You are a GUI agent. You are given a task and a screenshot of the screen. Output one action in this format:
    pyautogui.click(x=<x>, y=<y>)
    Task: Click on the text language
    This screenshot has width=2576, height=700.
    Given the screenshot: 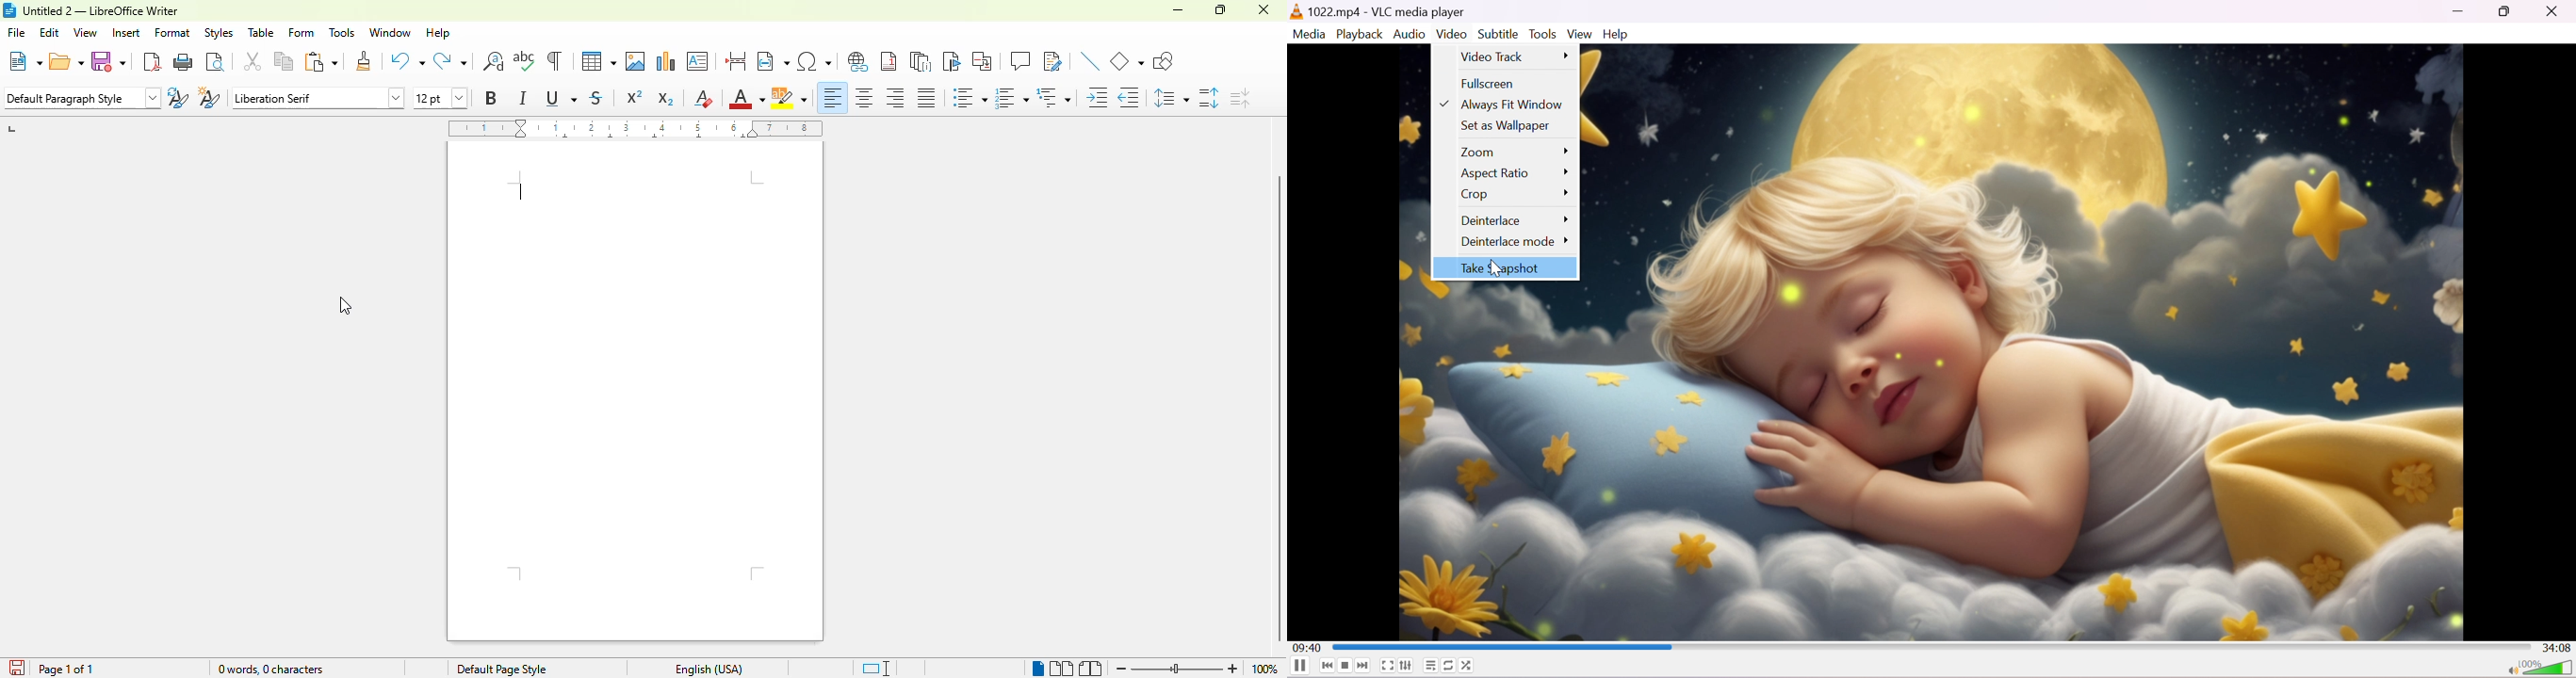 What is the action you would take?
    pyautogui.click(x=709, y=669)
    